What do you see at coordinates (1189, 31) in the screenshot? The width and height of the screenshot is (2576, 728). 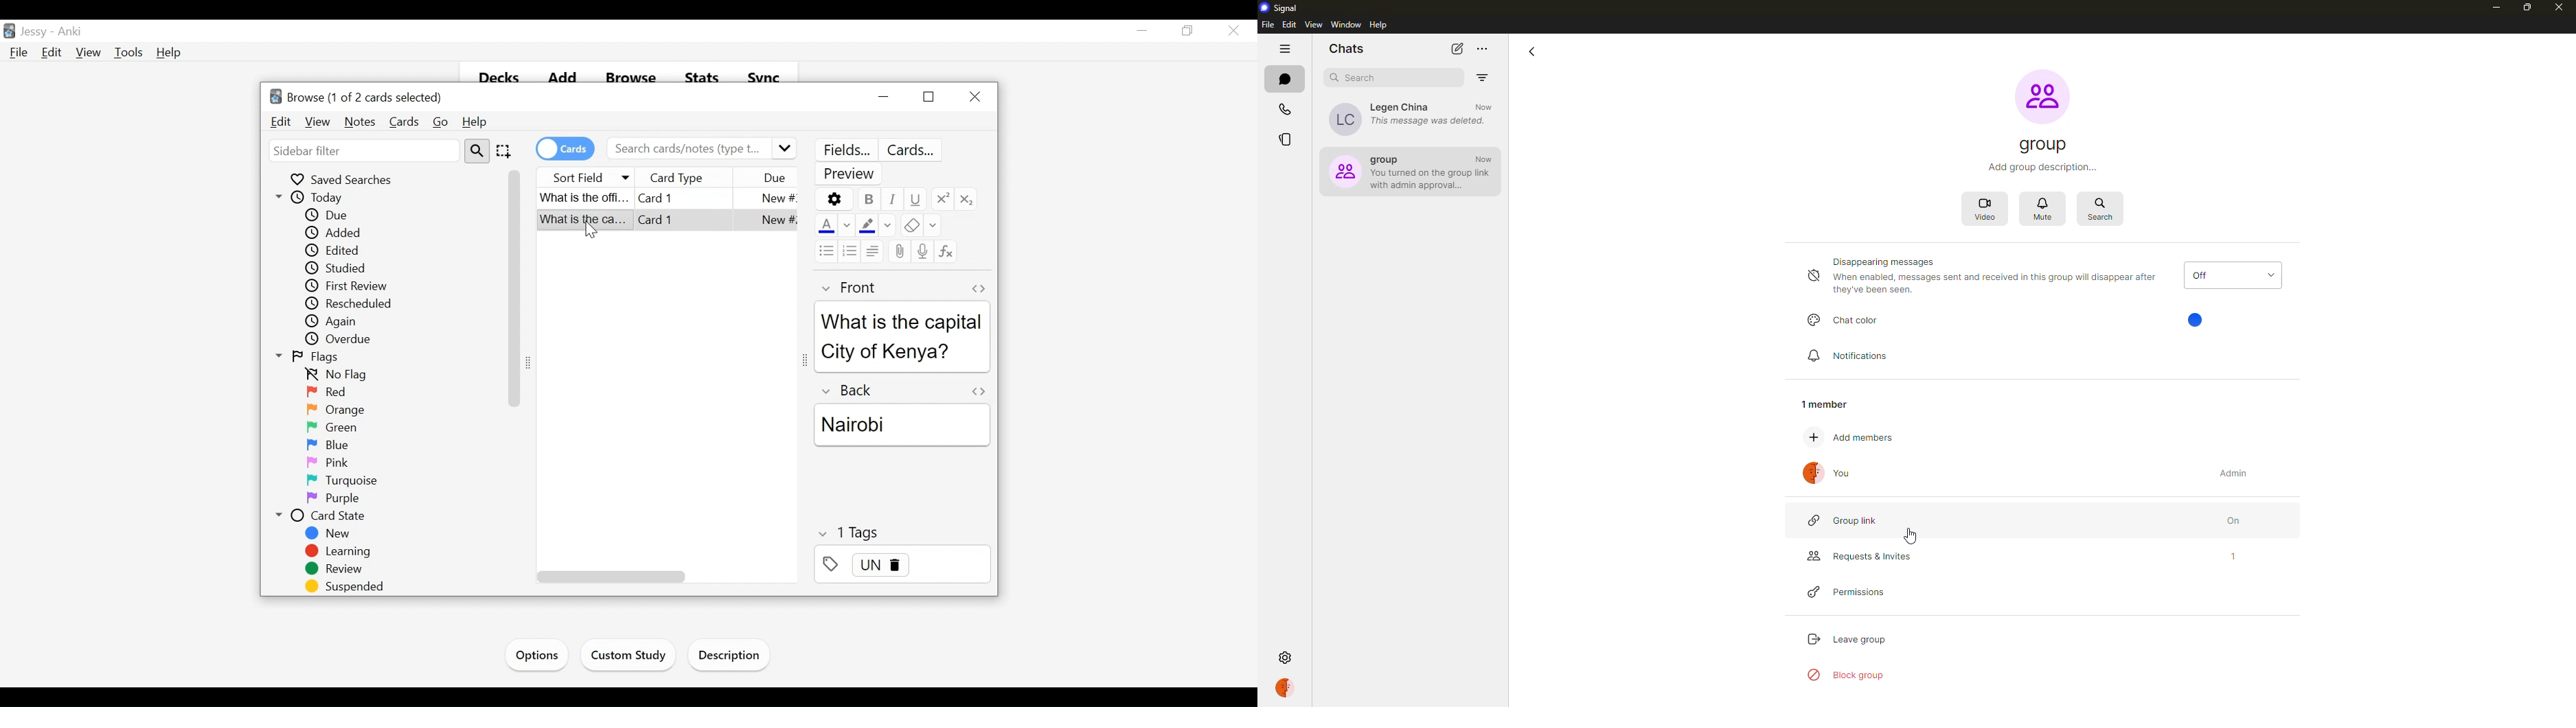 I see `Restore` at bounding box center [1189, 31].